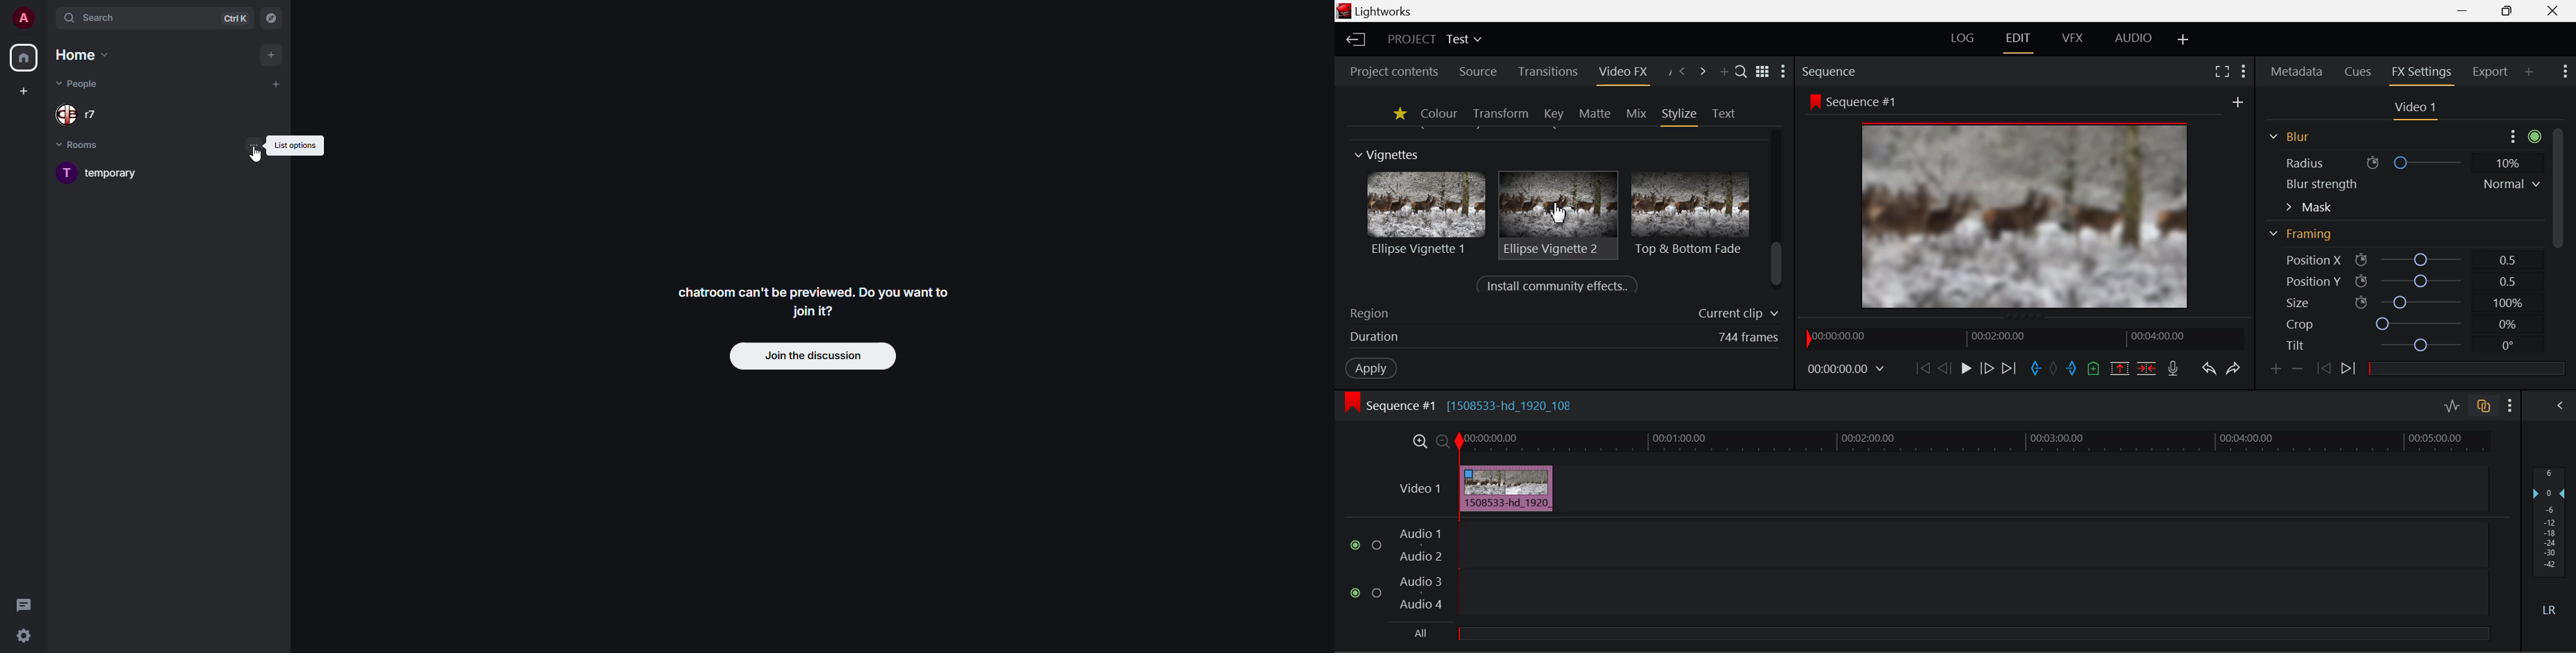 Image resolution: width=2576 pixels, height=672 pixels. I want to click on Decibel Level, so click(2550, 546).